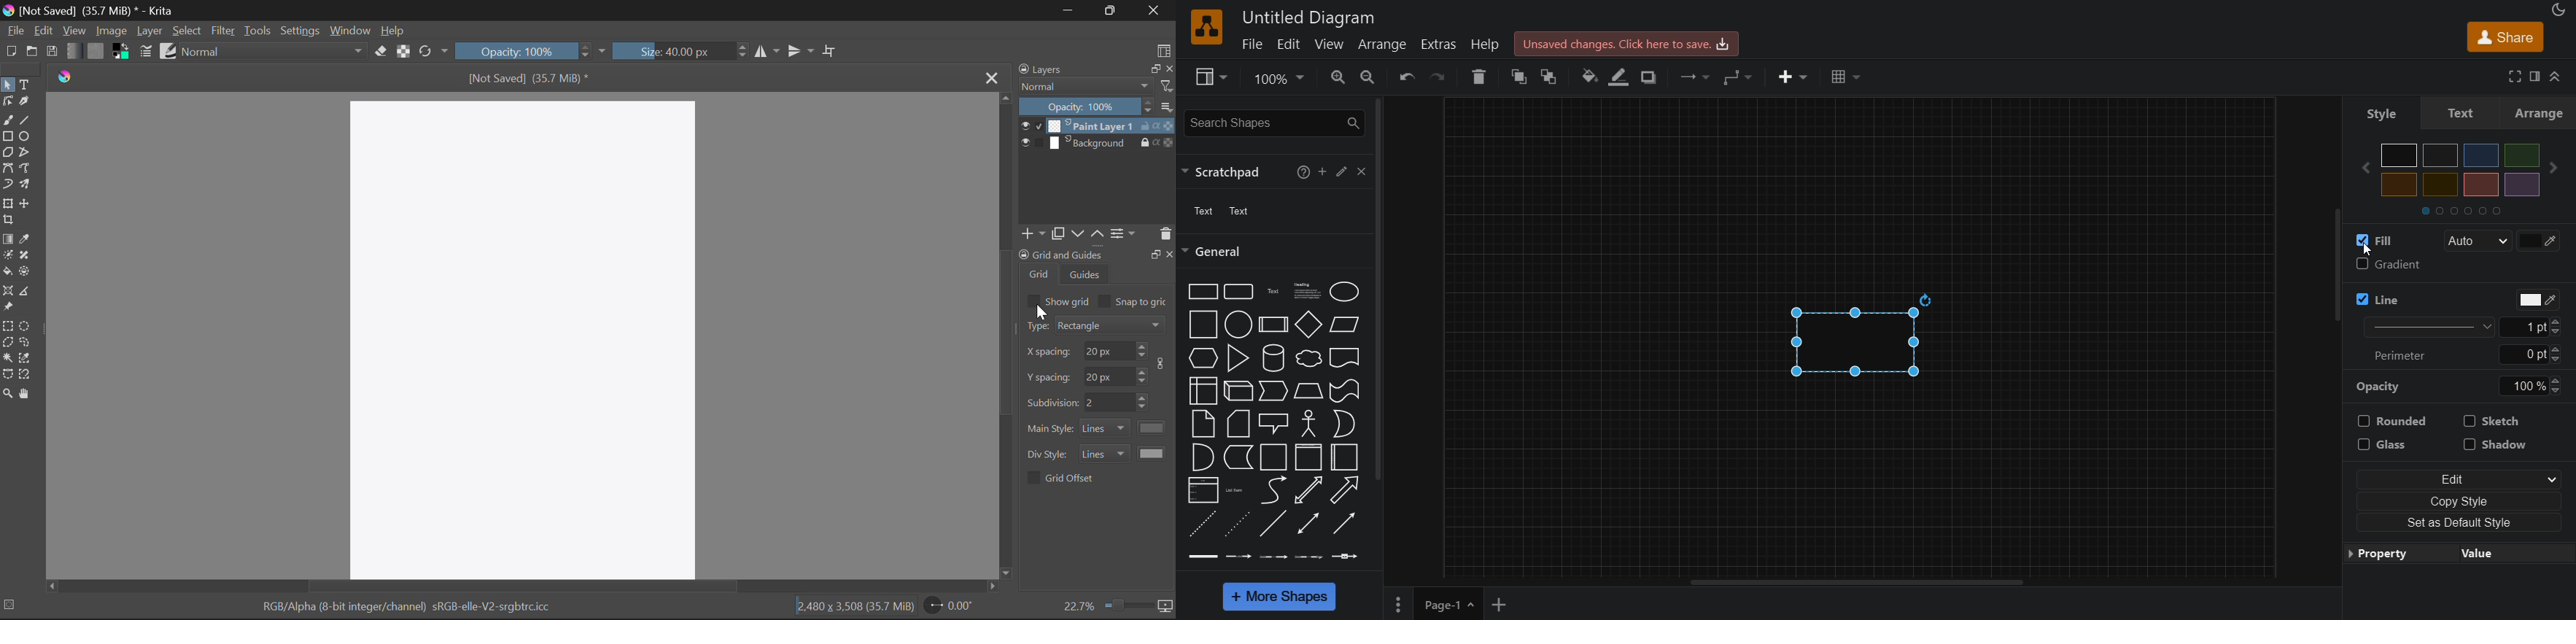  What do you see at coordinates (2402, 357) in the screenshot?
I see `perimeter` at bounding box center [2402, 357].